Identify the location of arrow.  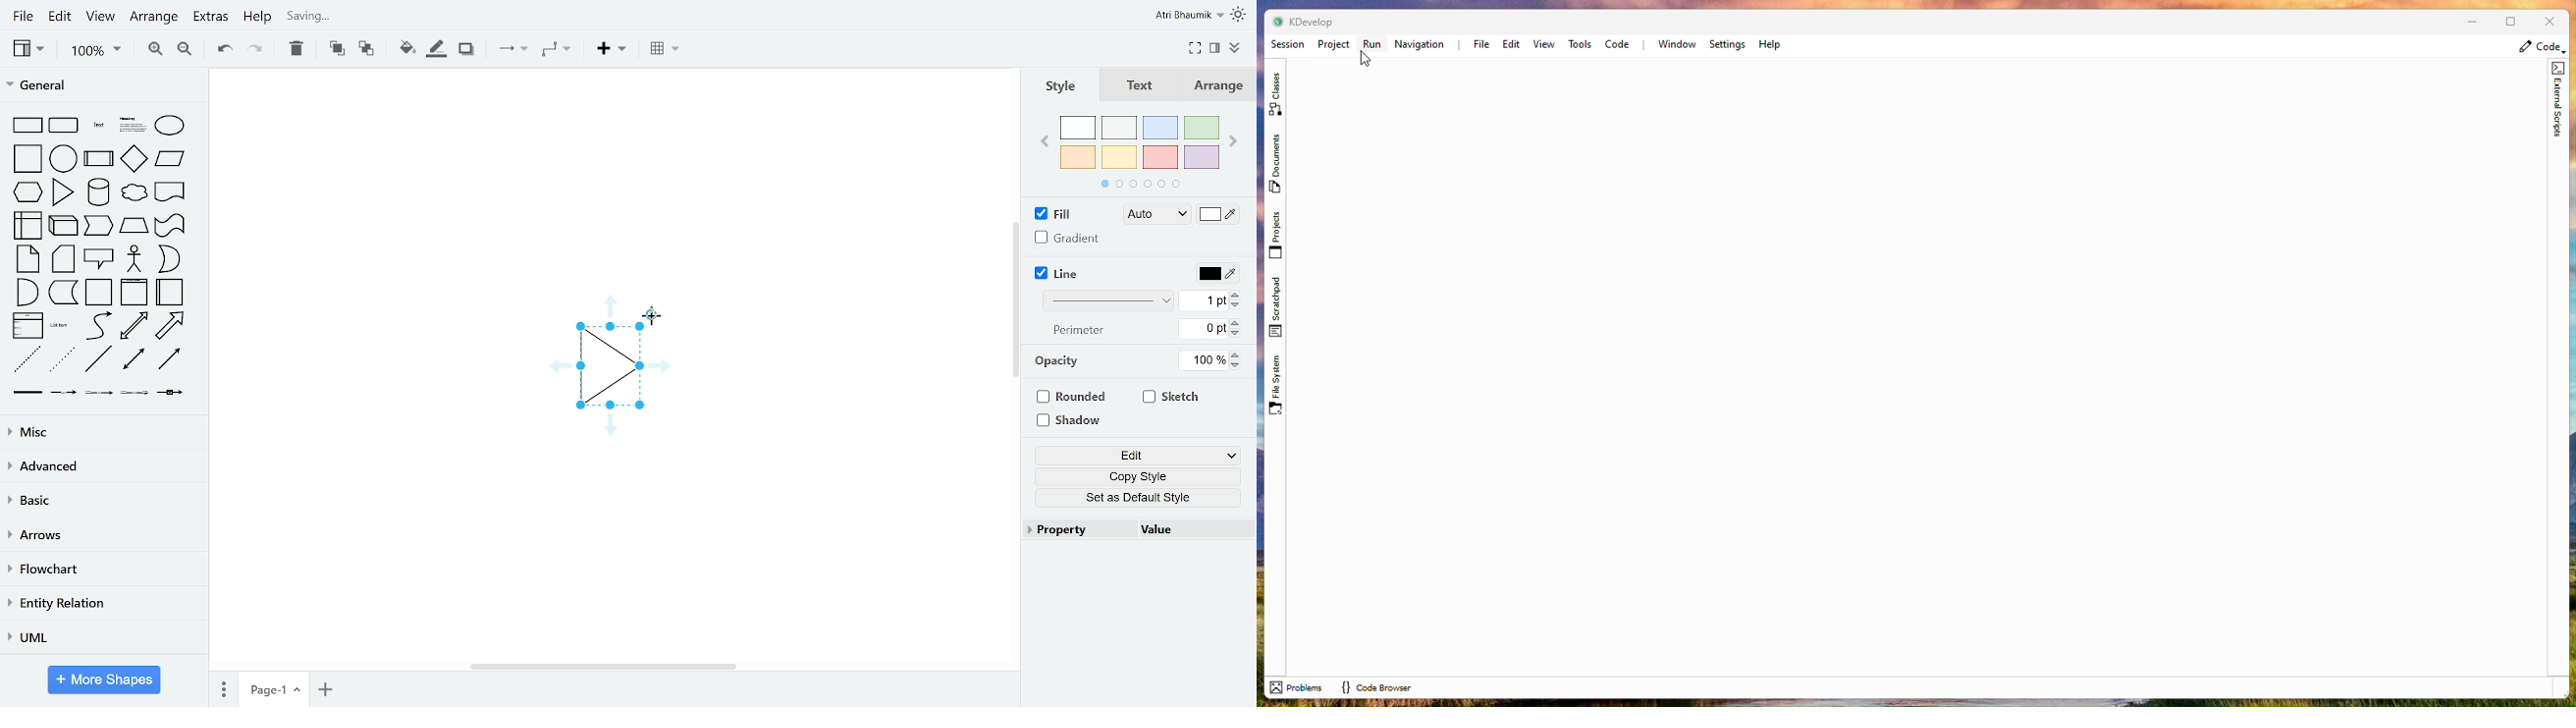
(174, 325).